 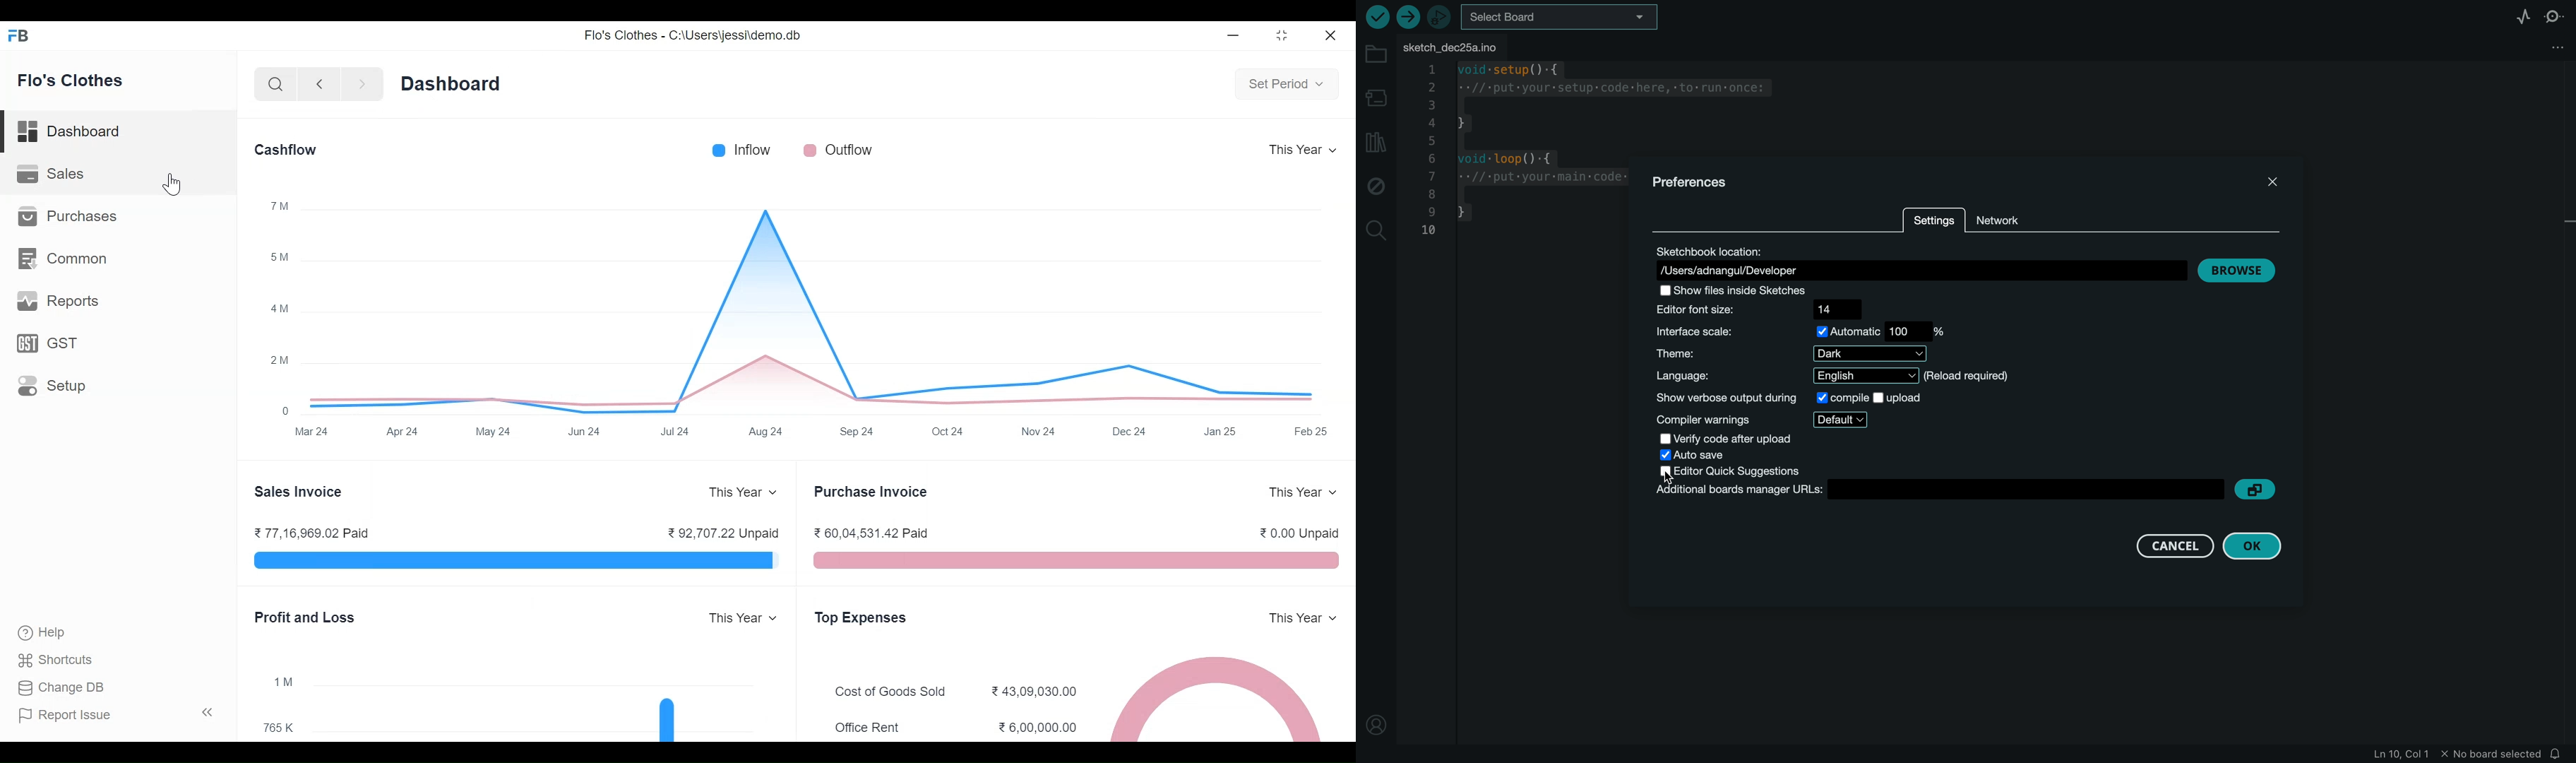 What do you see at coordinates (515, 561) in the screenshot?
I see `visual representation of sales invoice of paid and unpaid of the year` at bounding box center [515, 561].